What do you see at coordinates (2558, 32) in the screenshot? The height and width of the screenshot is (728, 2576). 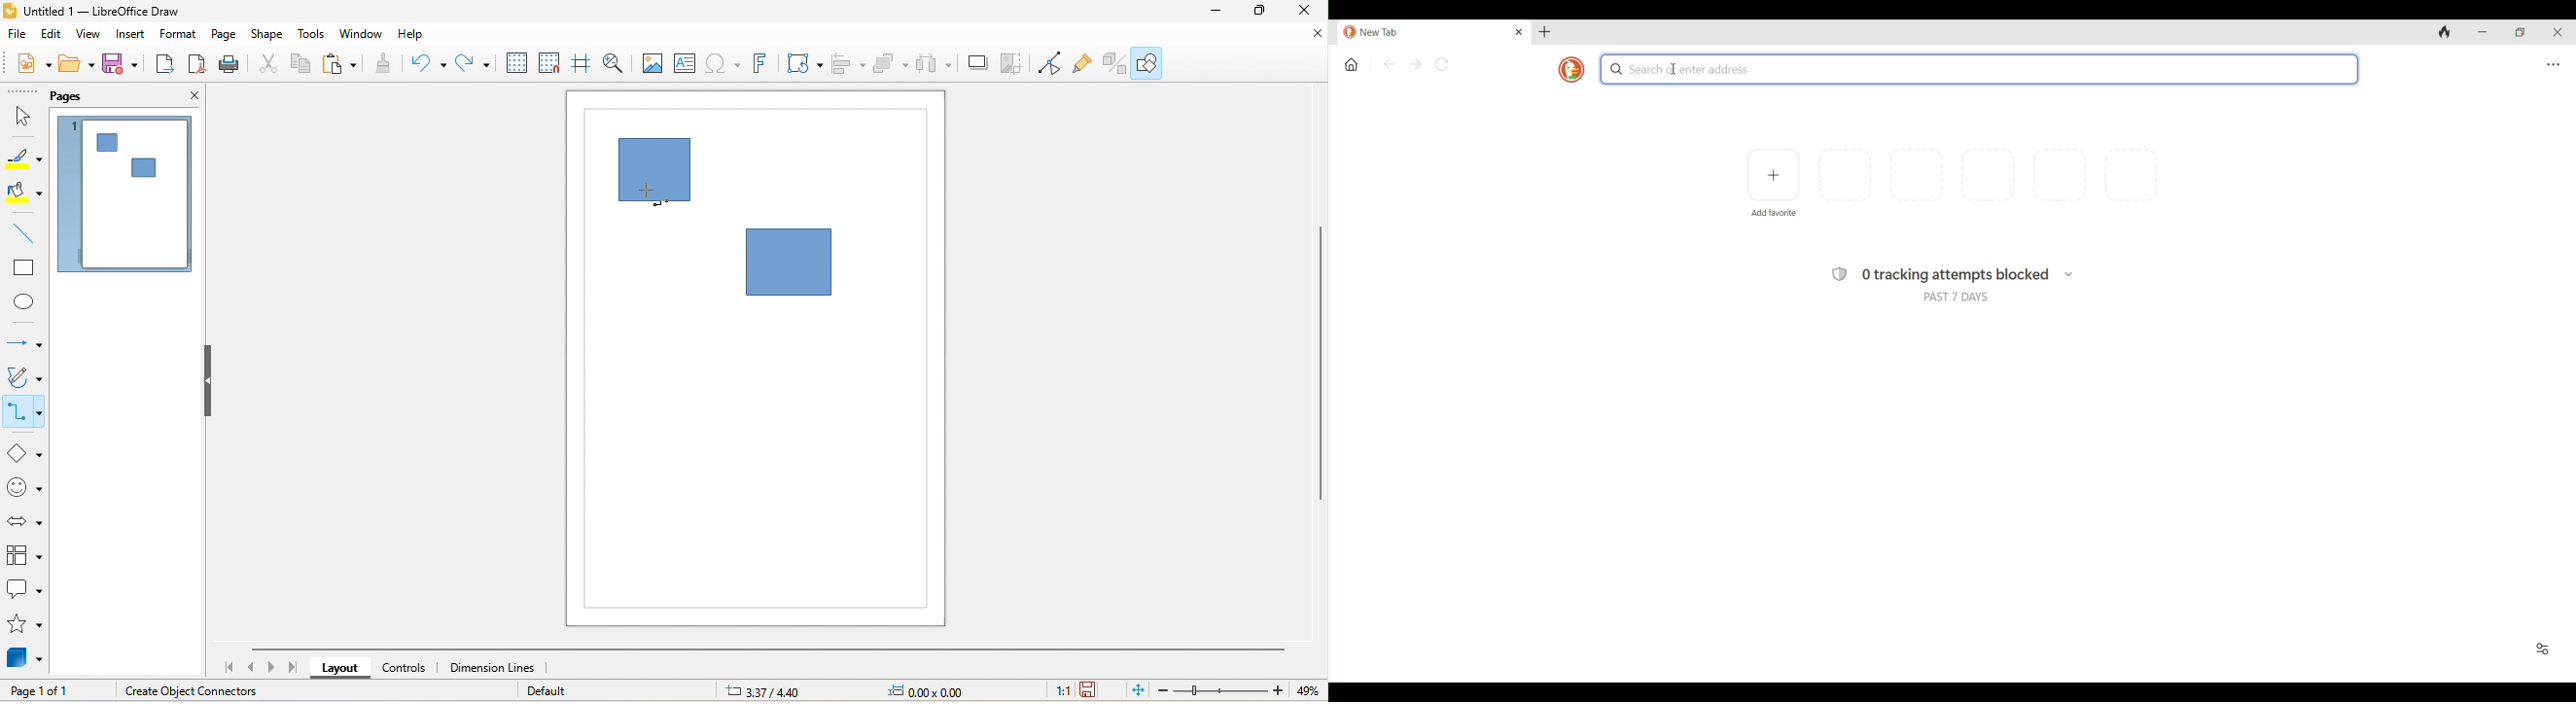 I see `Close interface` at bounding box center [2558, 32].